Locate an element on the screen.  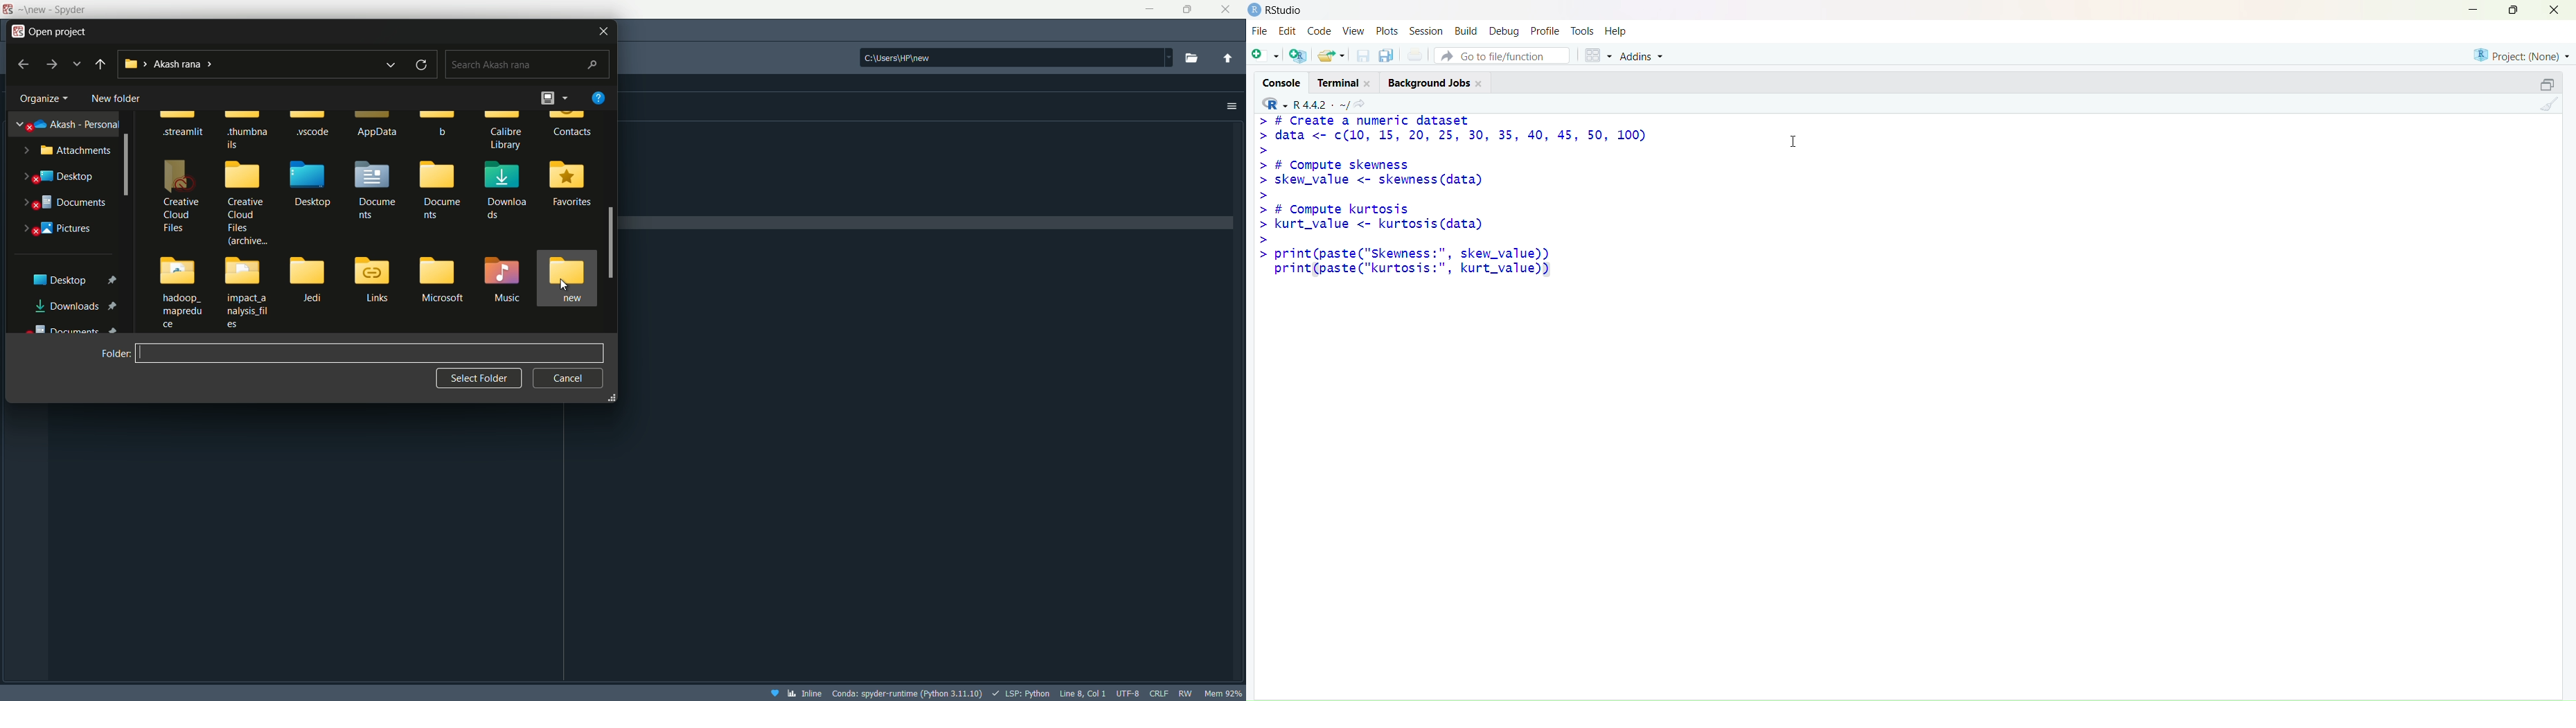
recent locations is located at coordinates (389, 65).